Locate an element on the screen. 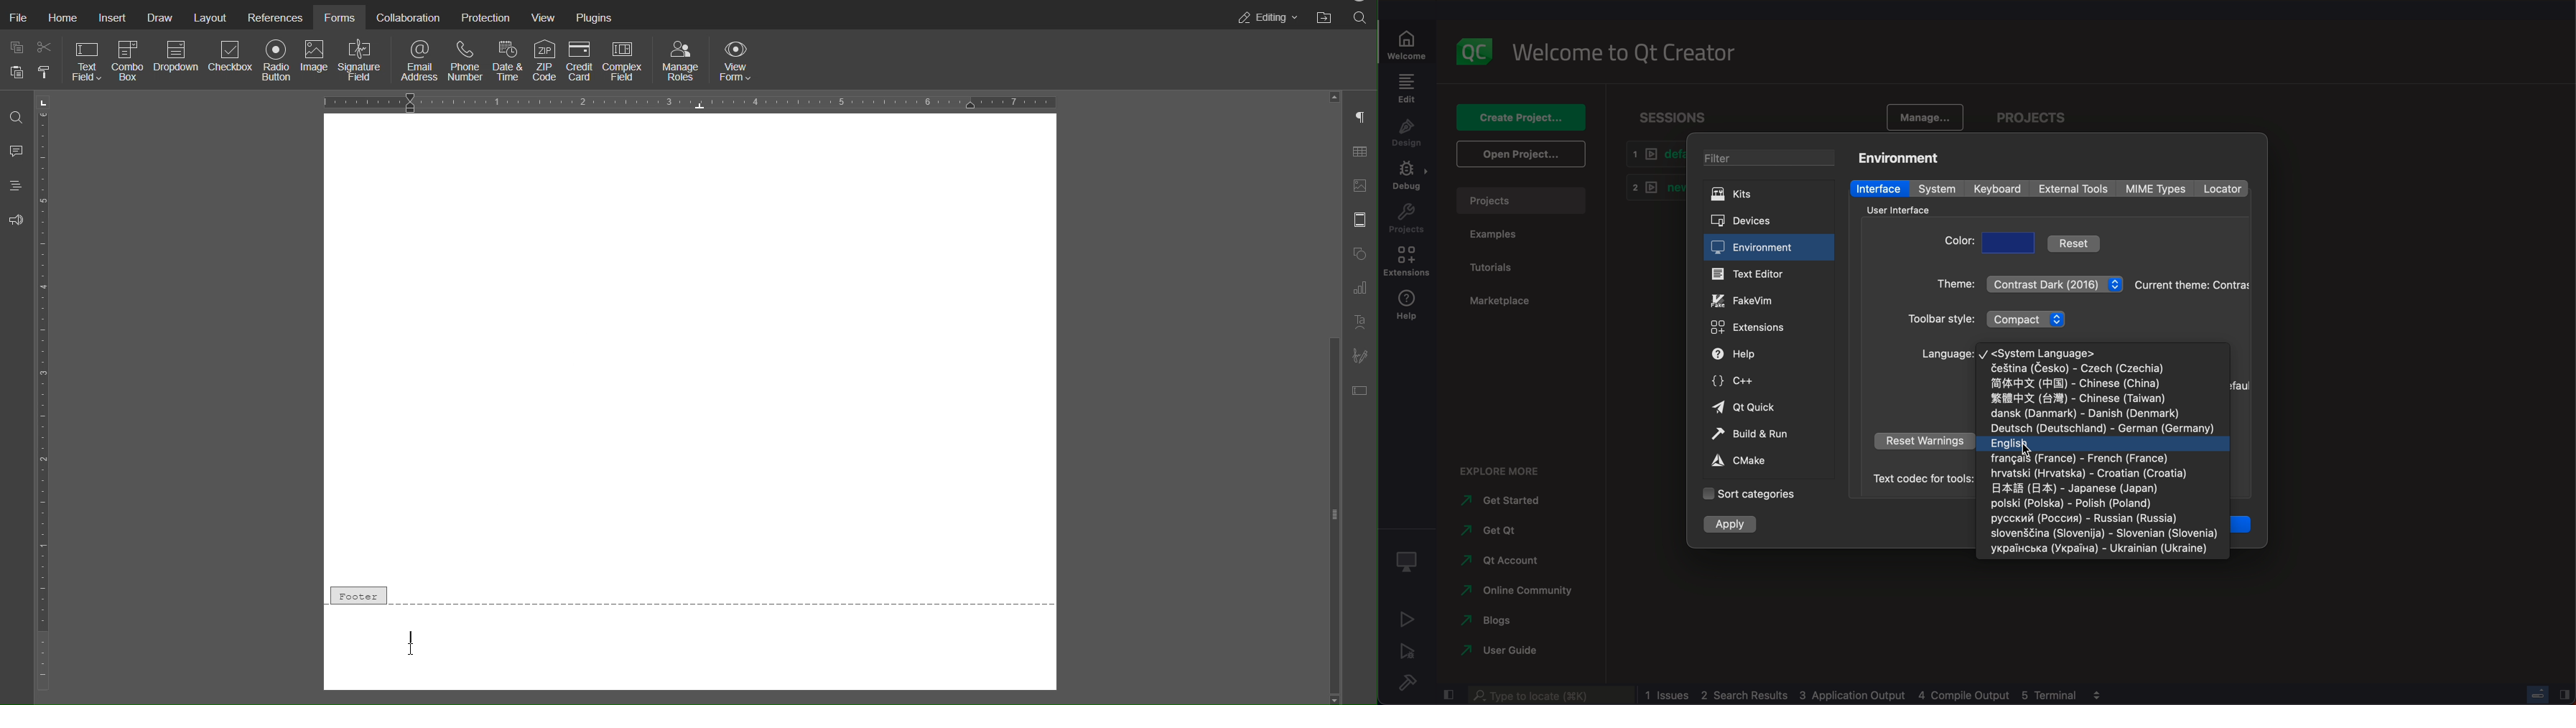 The image size is (2576, 728). Complex Field is located at coordinates (628, 60).